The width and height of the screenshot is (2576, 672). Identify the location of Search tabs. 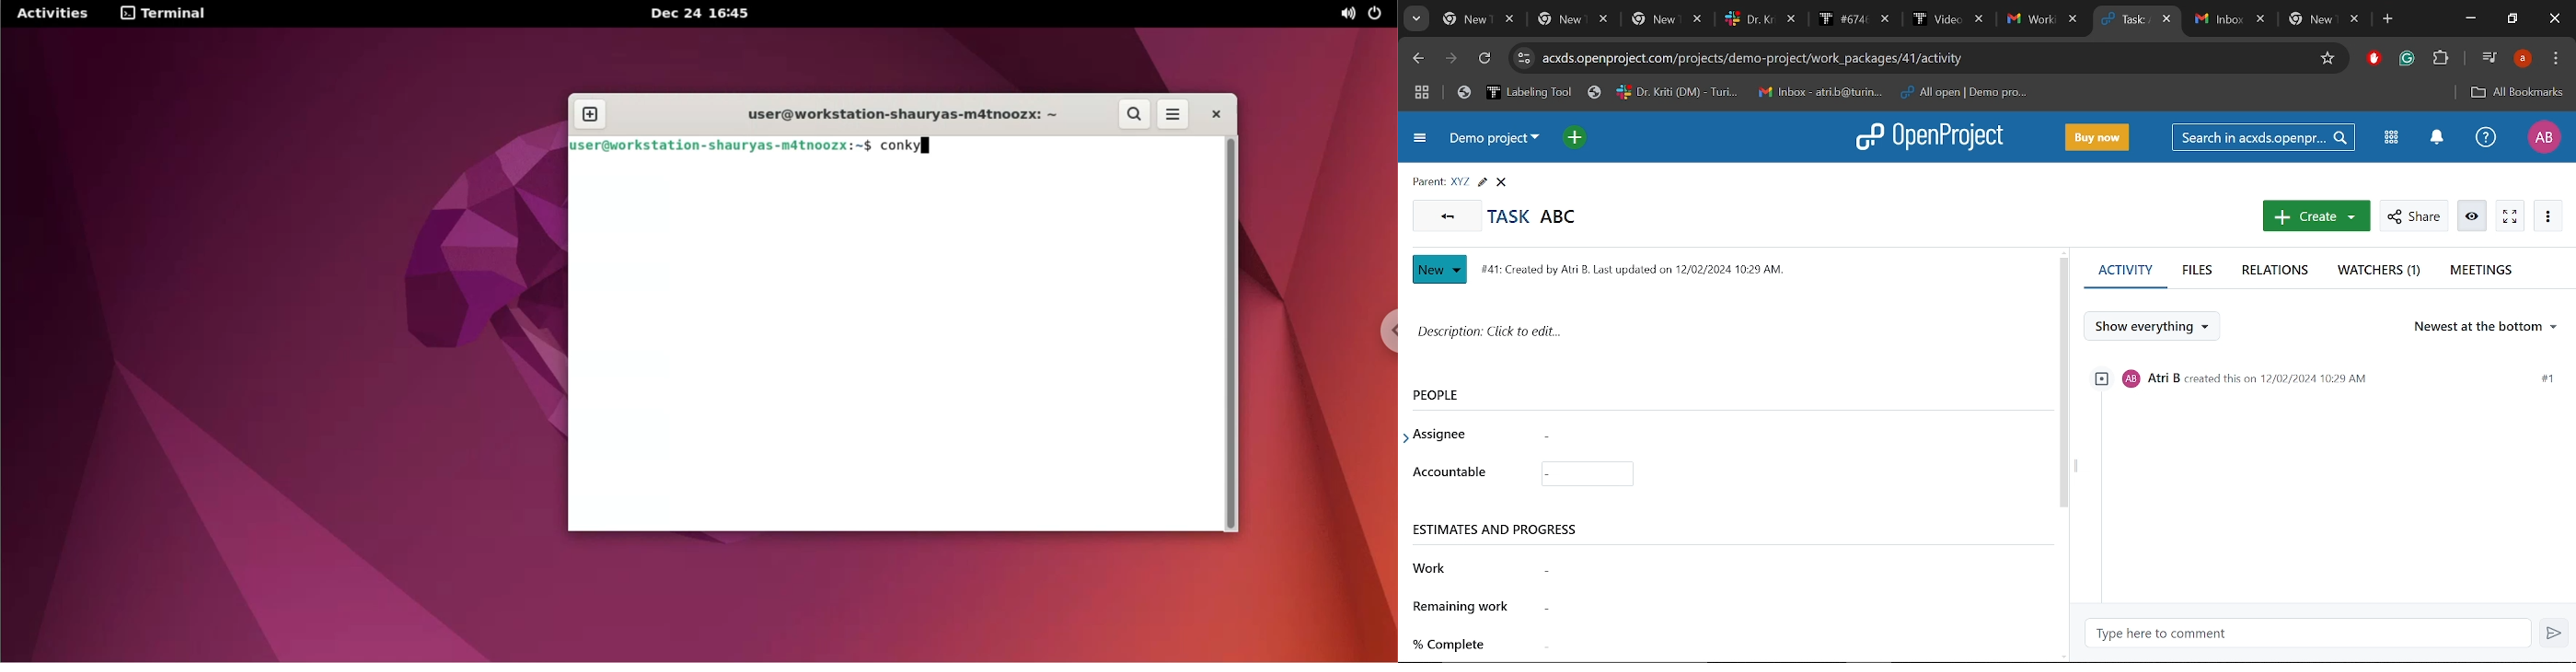
(1415, 19).